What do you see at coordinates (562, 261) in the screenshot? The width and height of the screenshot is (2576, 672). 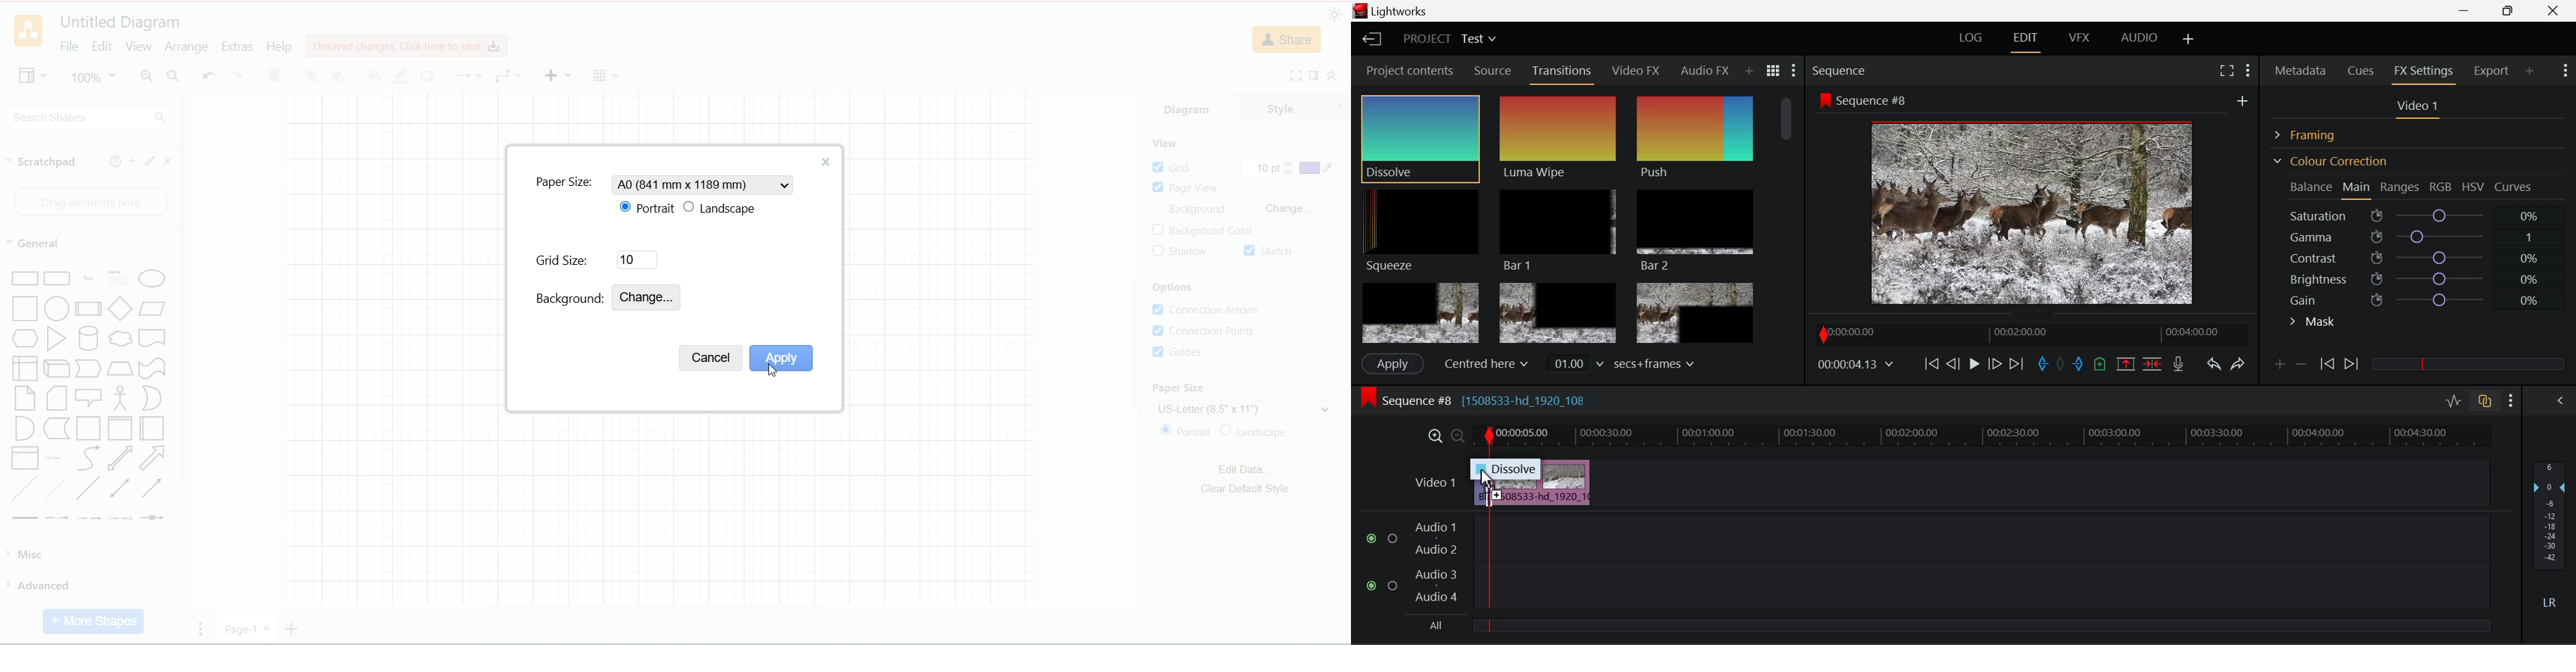 I see `grid size` at bounding box center [562, 261].